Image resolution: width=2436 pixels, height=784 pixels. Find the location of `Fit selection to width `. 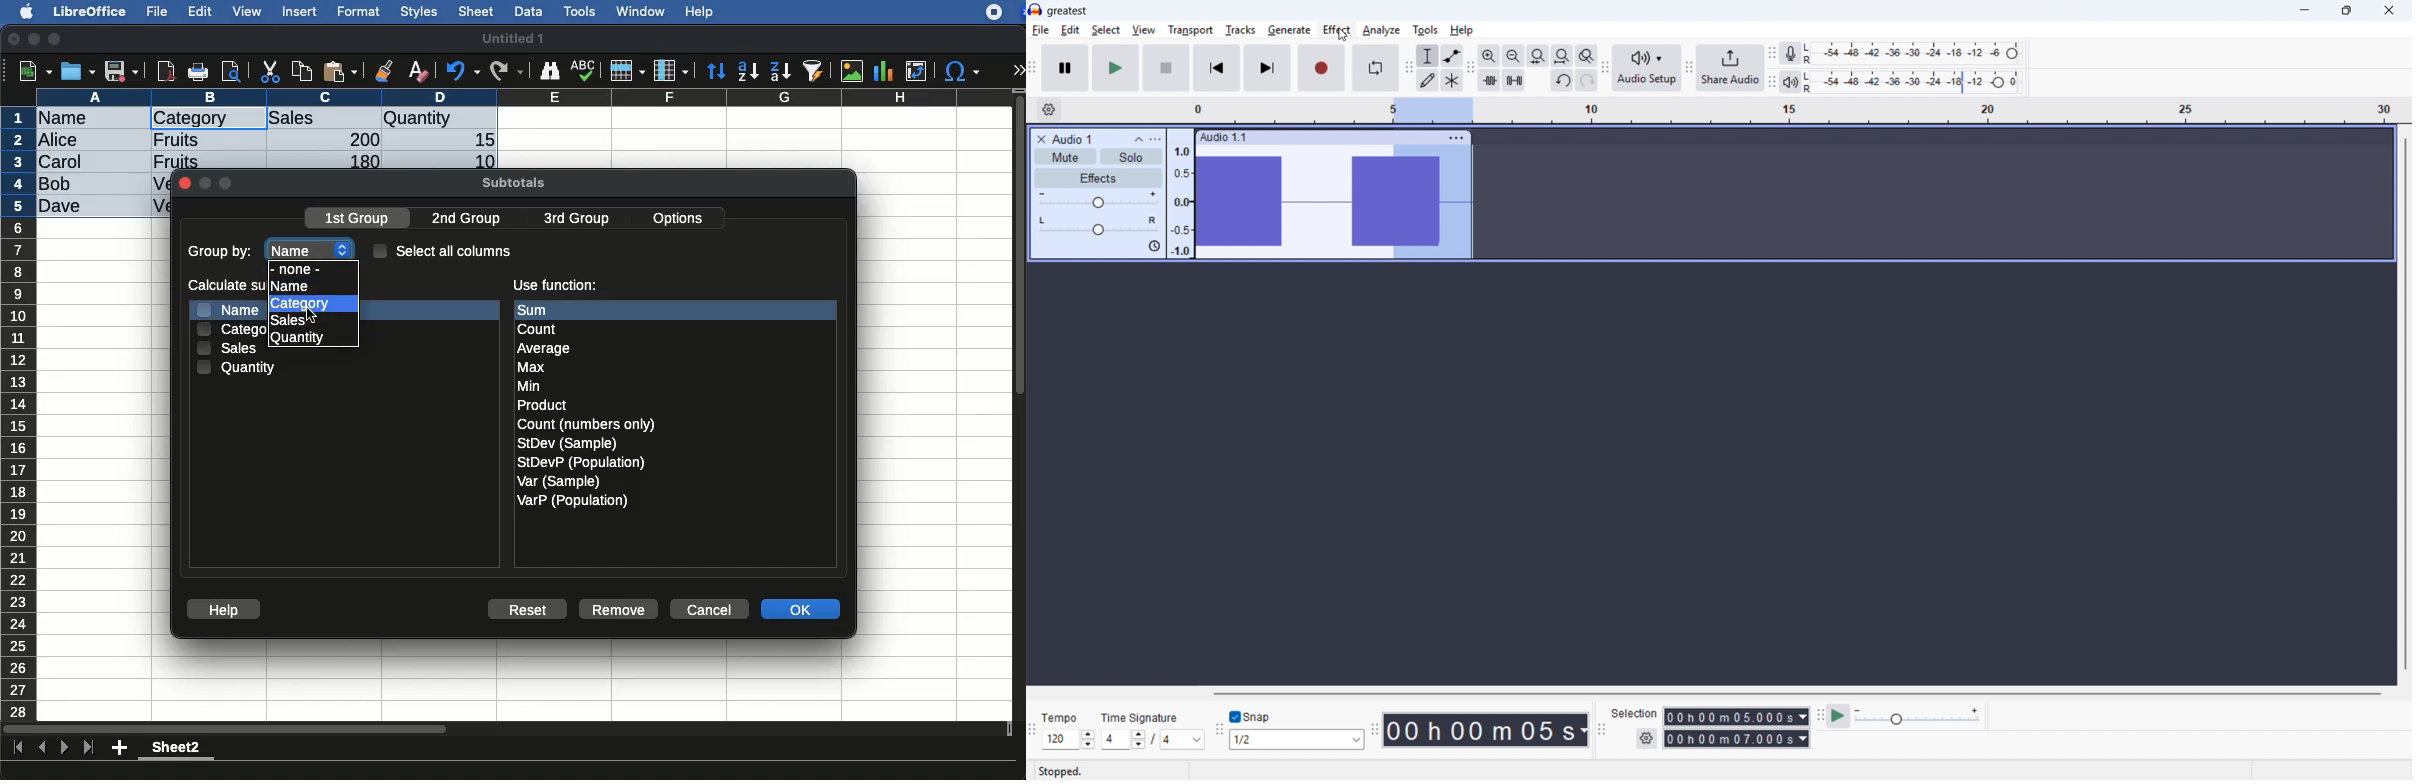

Fit selection to width  is located at coordinates (1538, 56).